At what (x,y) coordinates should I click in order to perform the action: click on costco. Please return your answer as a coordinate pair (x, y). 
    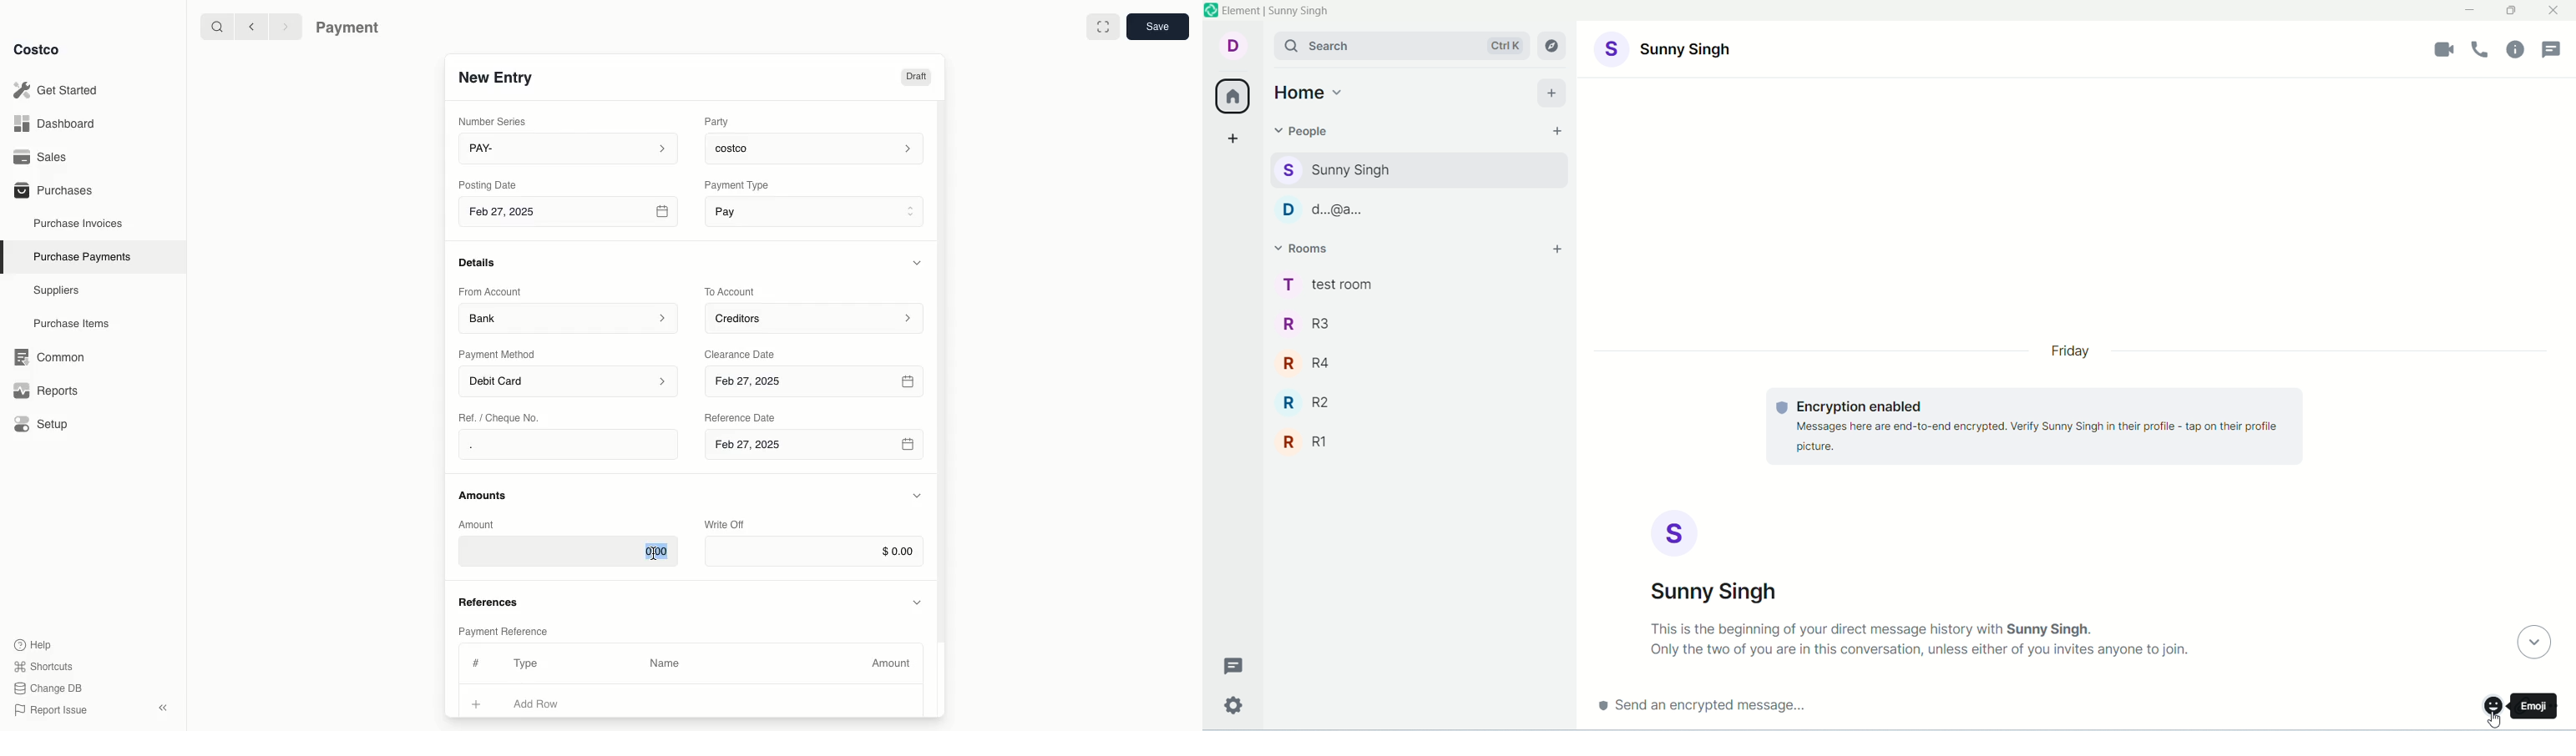
    Looking at the image, I should click on (818, 146).